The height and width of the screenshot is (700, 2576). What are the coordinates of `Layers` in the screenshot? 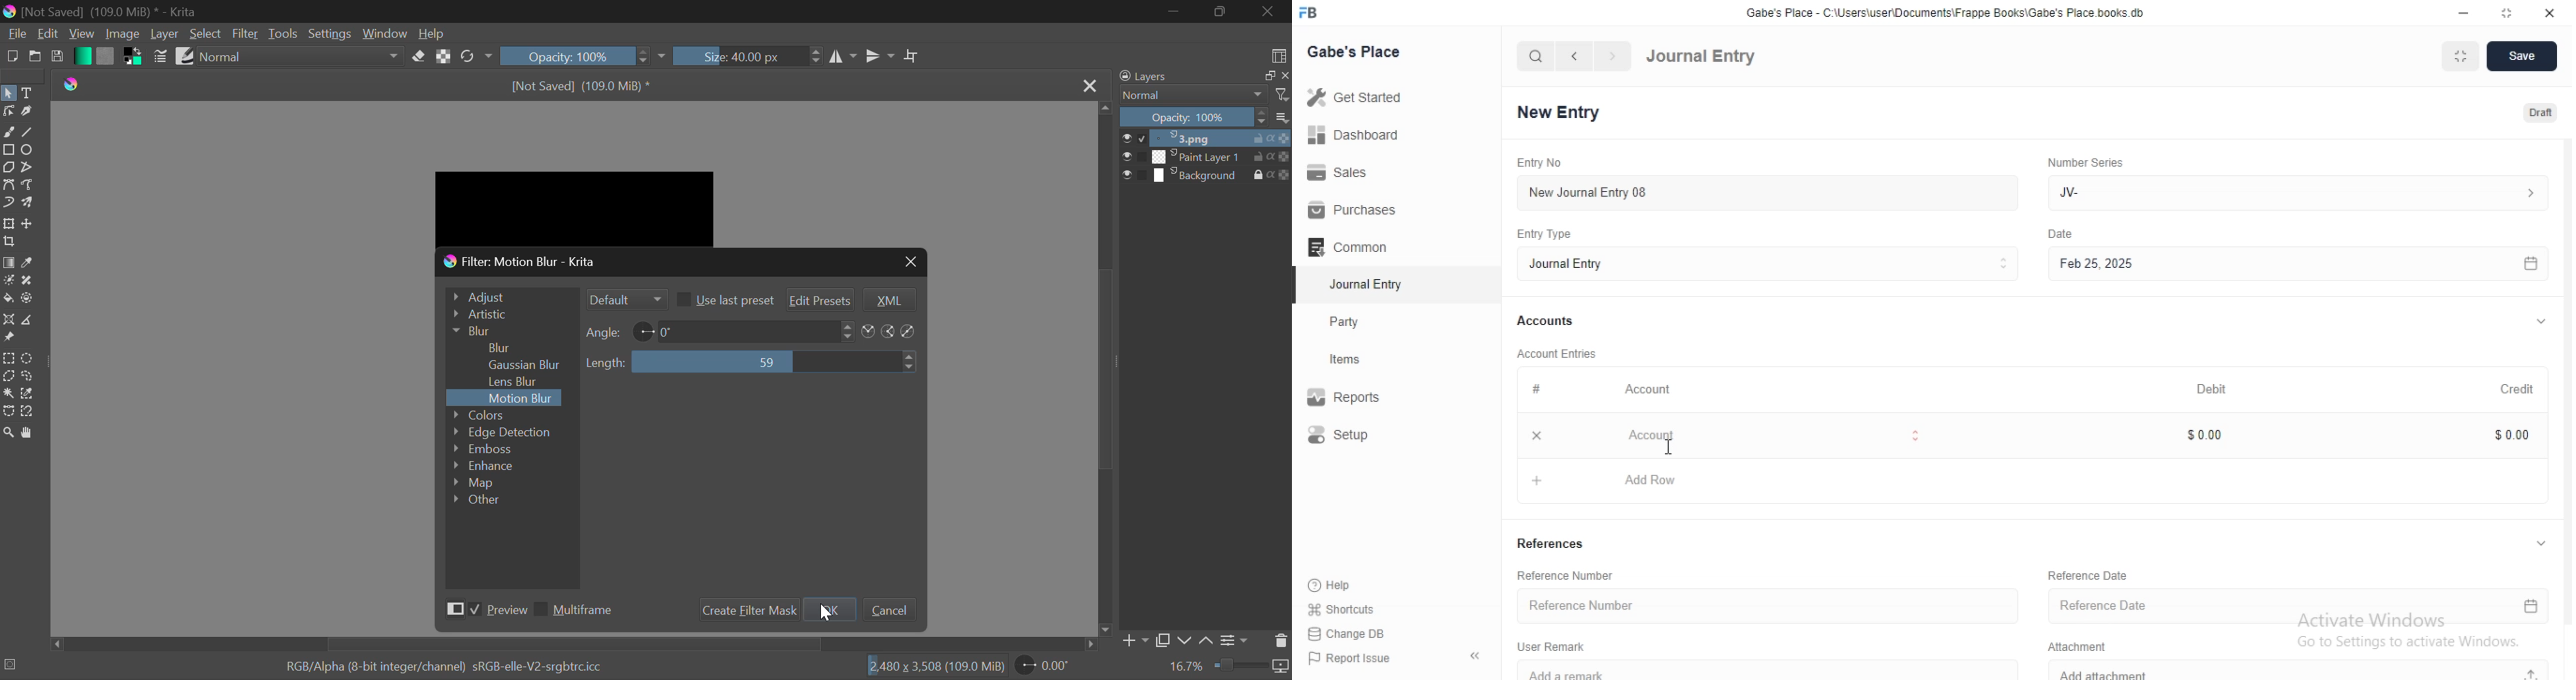 It's located at (1201, 76).